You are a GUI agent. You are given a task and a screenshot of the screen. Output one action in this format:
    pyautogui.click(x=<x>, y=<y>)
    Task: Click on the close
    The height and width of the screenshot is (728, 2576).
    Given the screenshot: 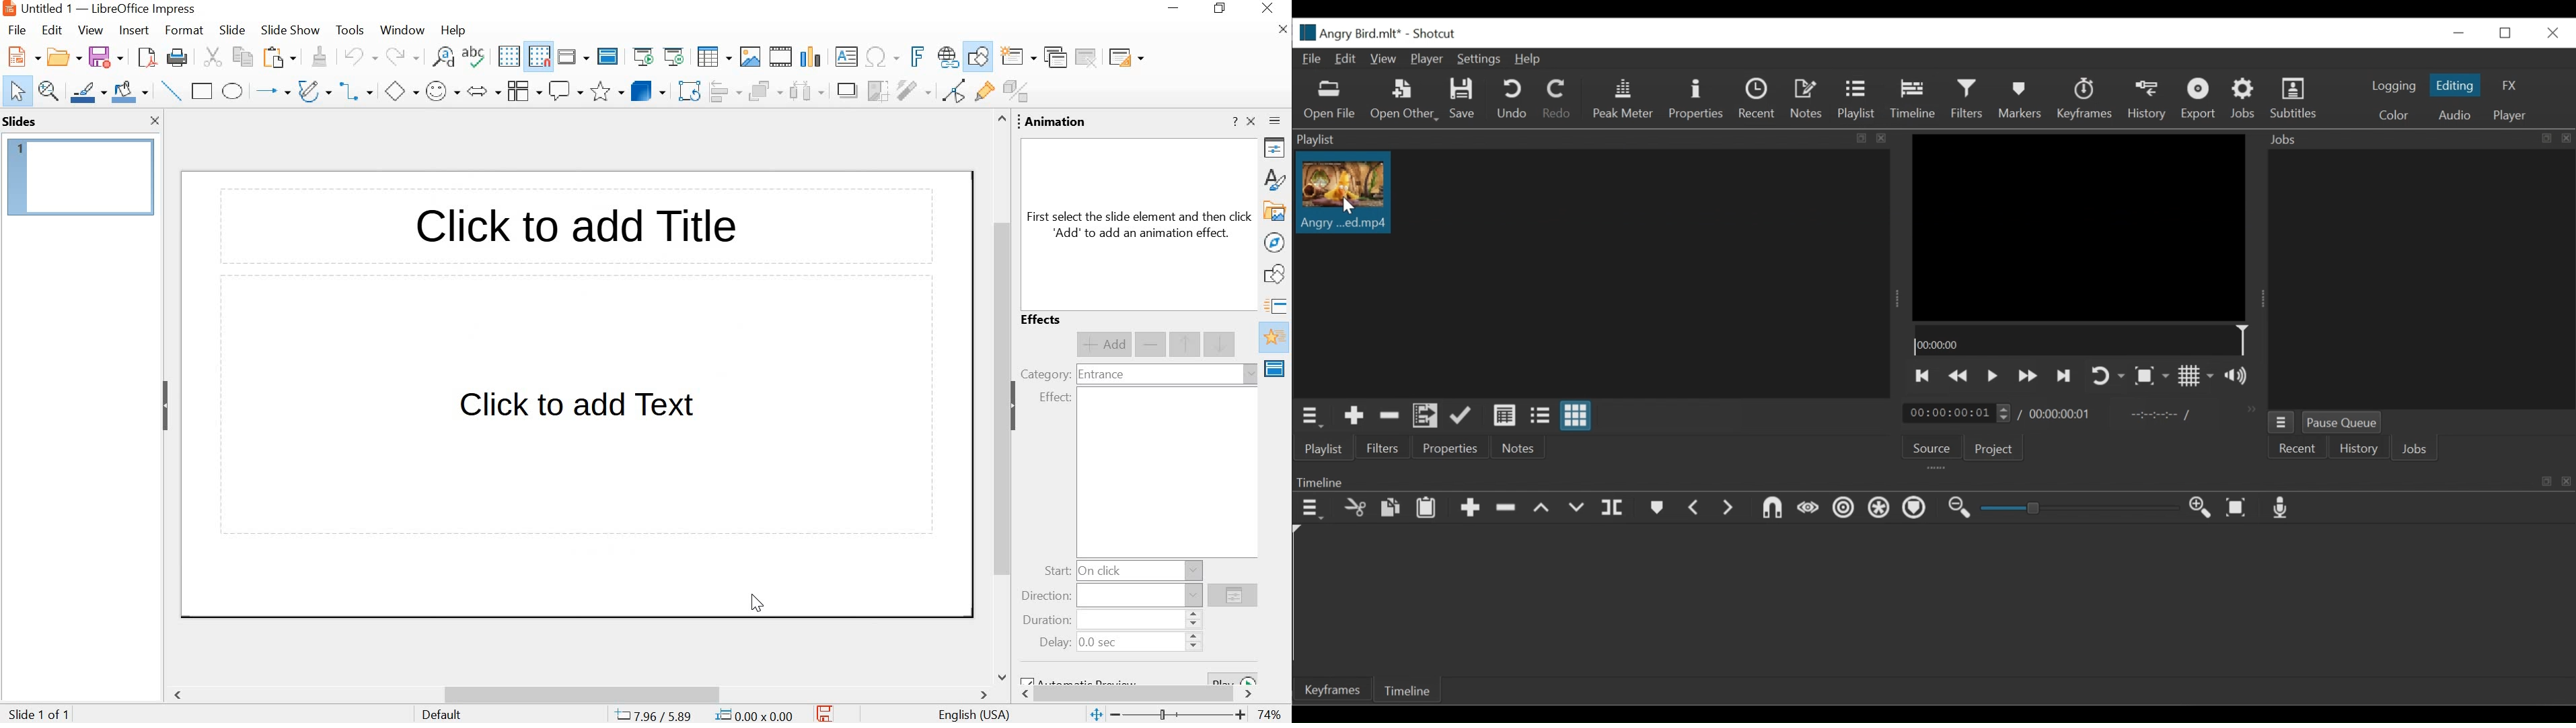 What is the action you would take?
    pyautogui.click(x=155, y=122)
    